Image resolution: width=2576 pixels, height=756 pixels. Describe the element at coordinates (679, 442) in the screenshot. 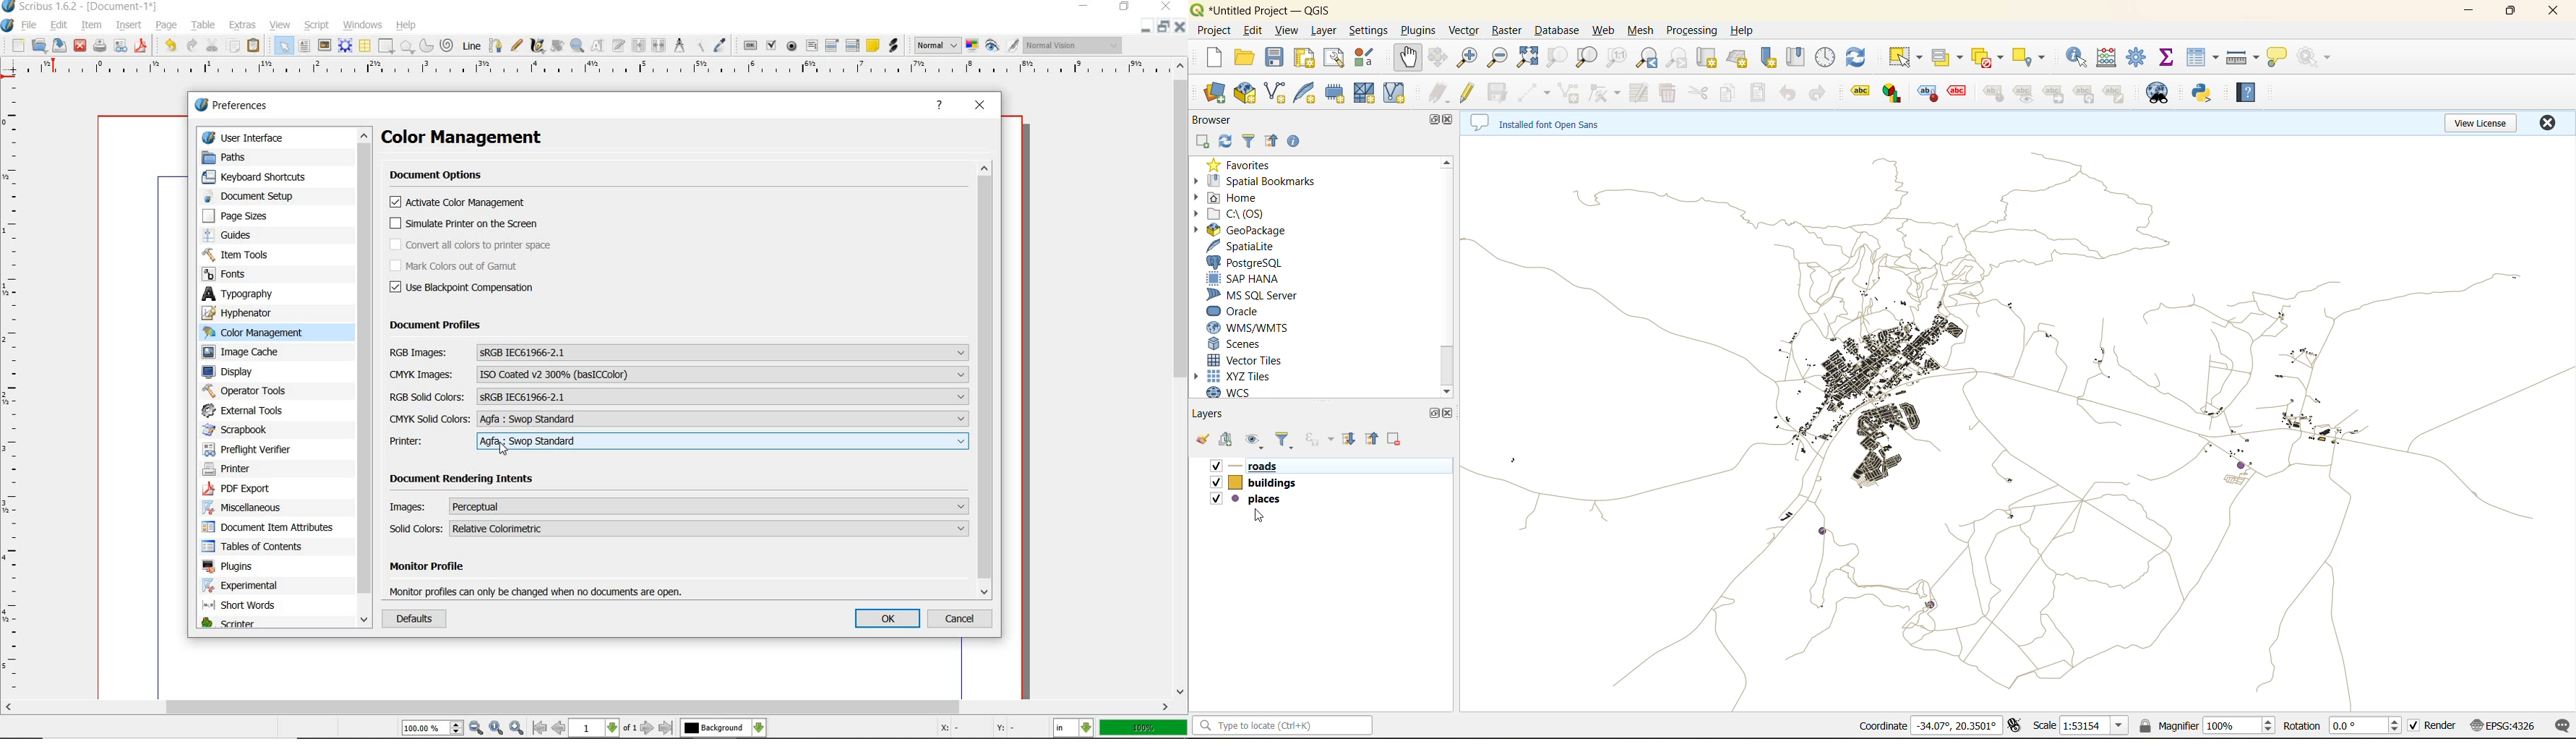

I see `PRINTER` at that location.